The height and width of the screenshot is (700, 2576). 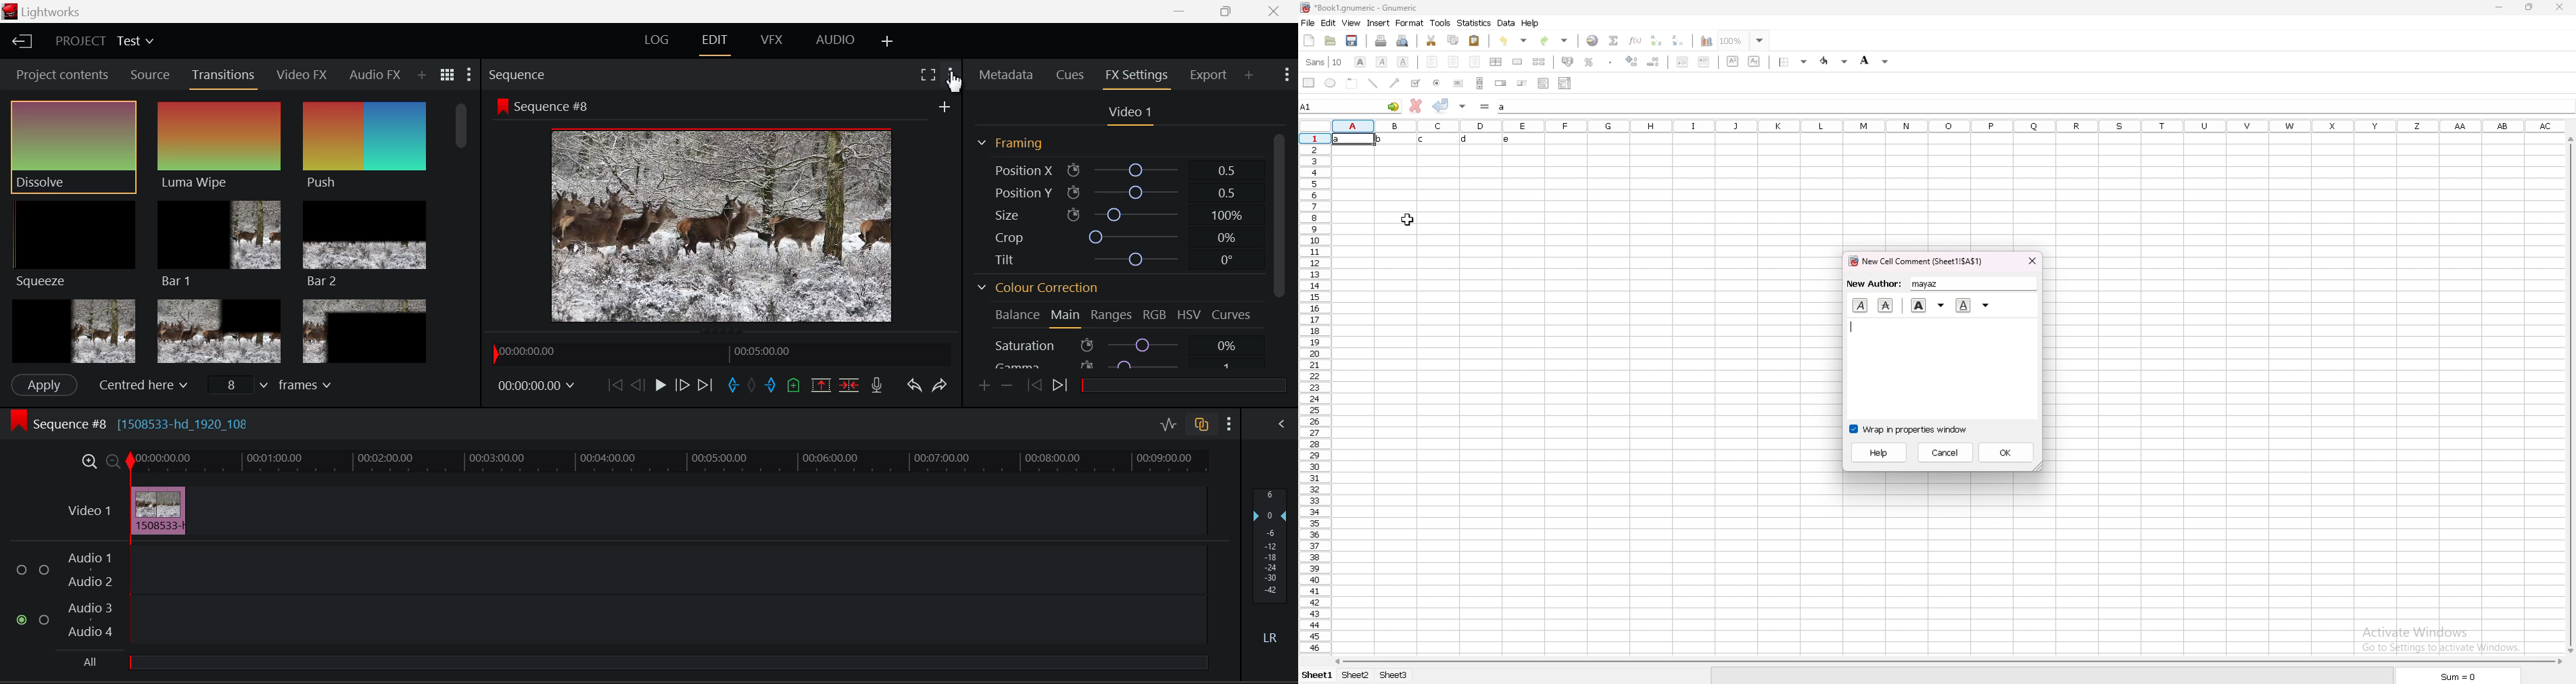 I want to click on cursor, so click(x=1408, y=219).